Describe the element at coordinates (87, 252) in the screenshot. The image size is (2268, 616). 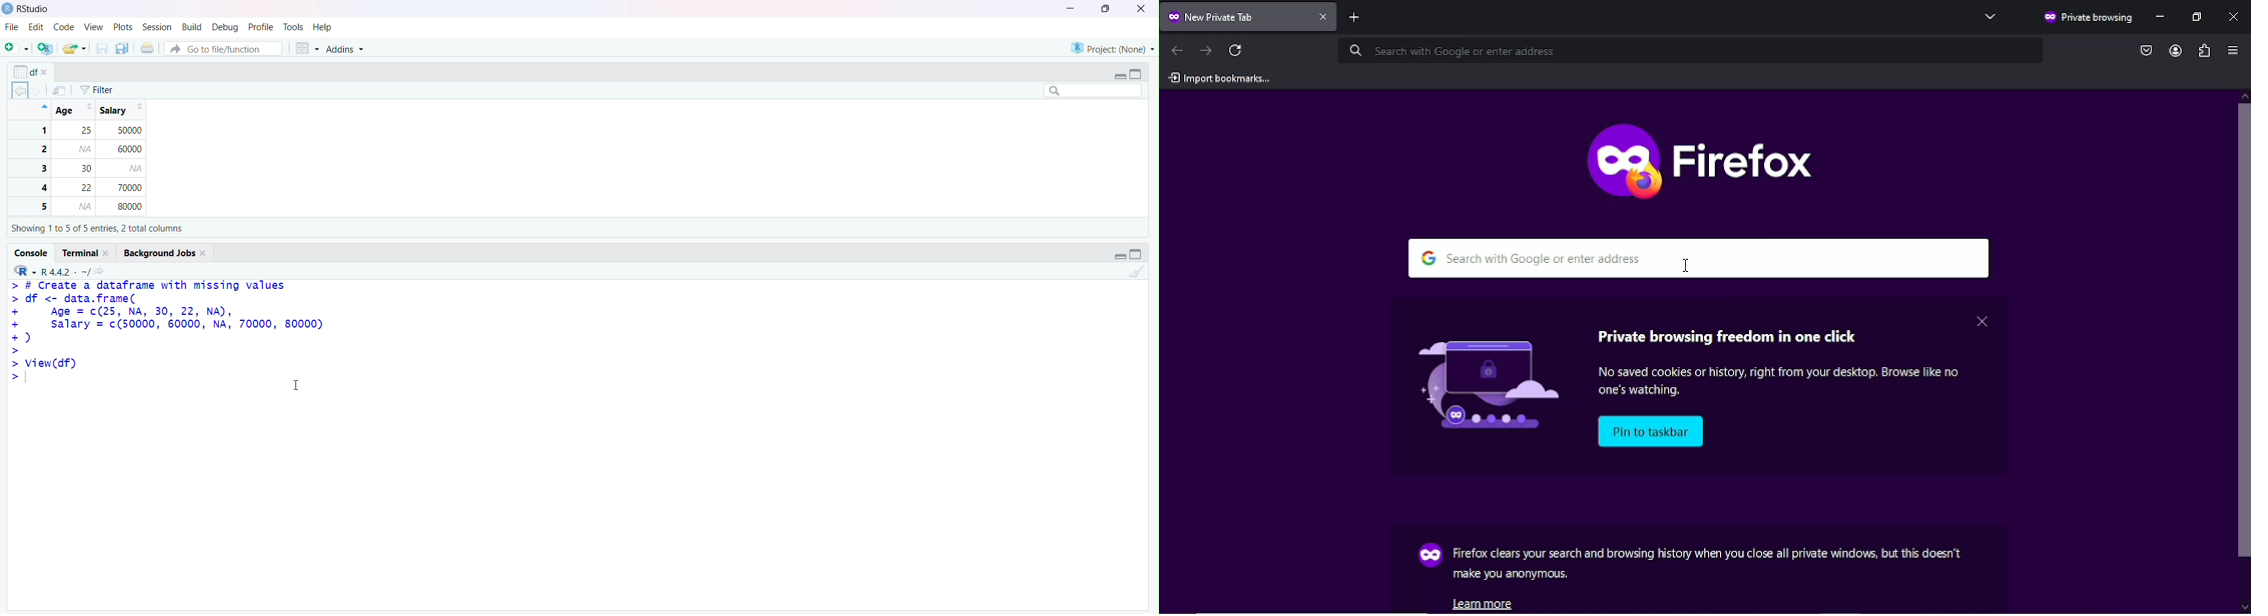
I see `Terminal` at that location.